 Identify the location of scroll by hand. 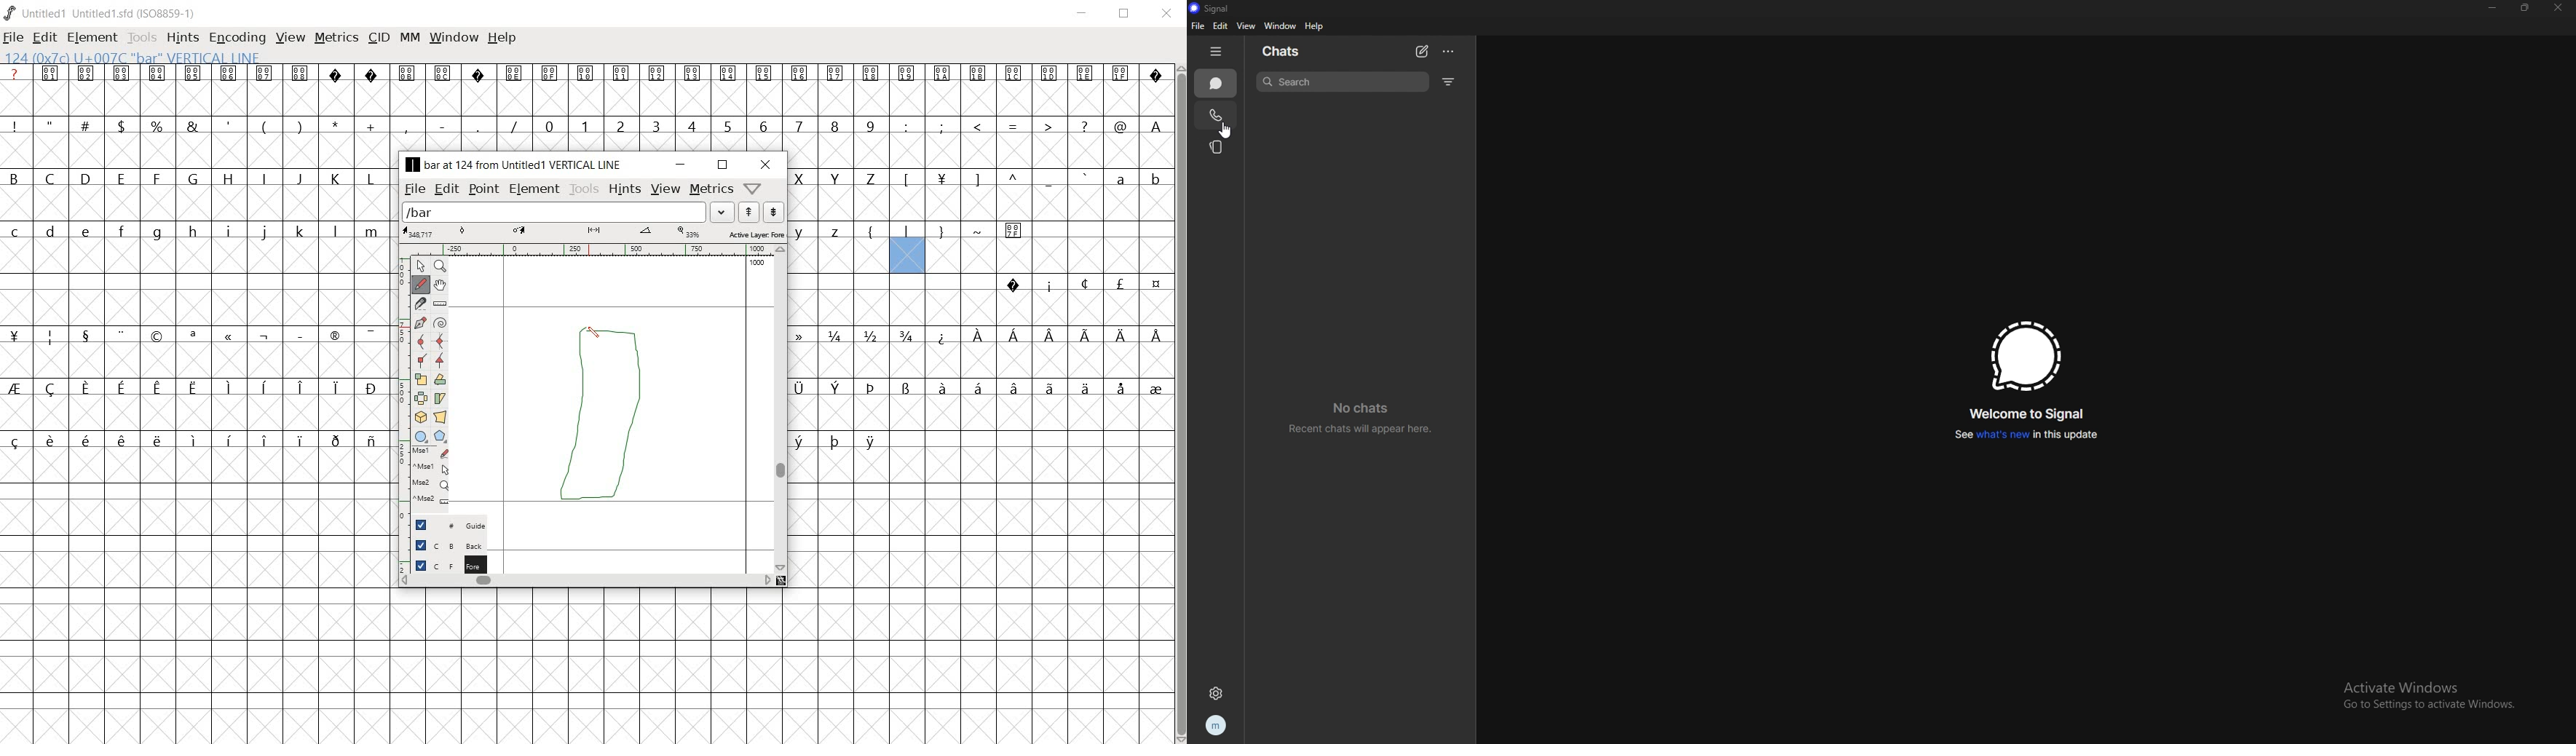
(440, 285).